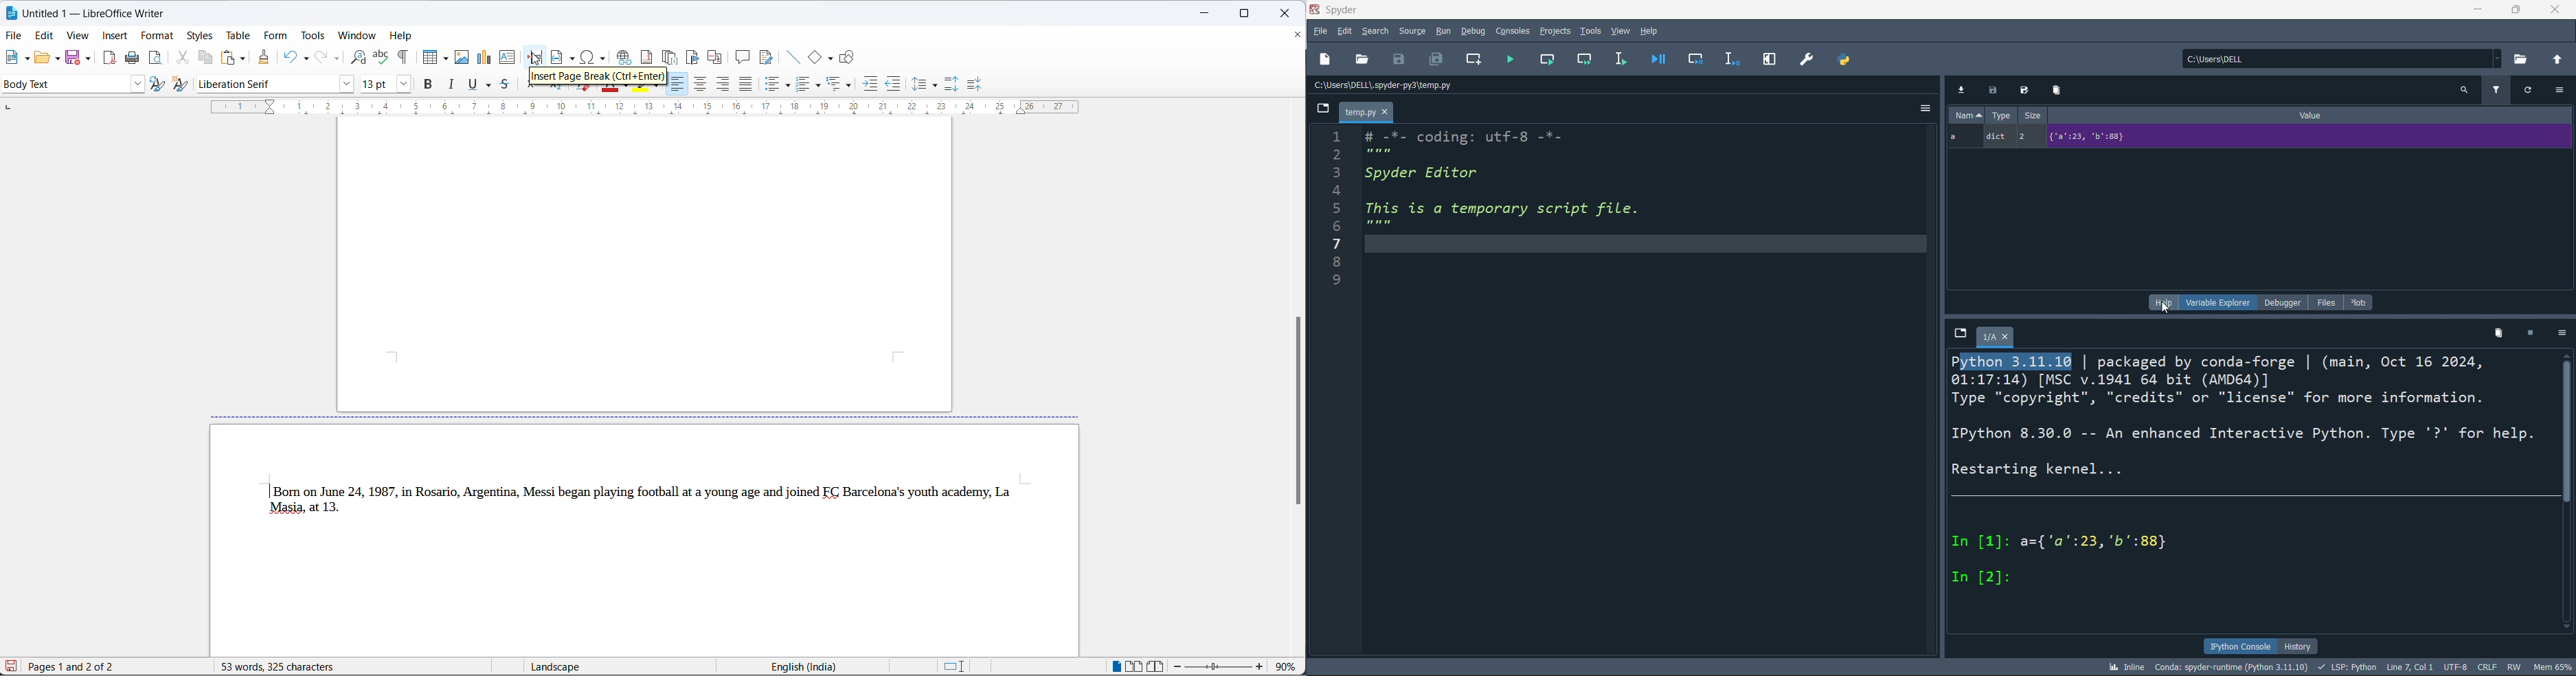 This screenshot has height=700, width=2576. I want to click on debug, so click(1469, 31).